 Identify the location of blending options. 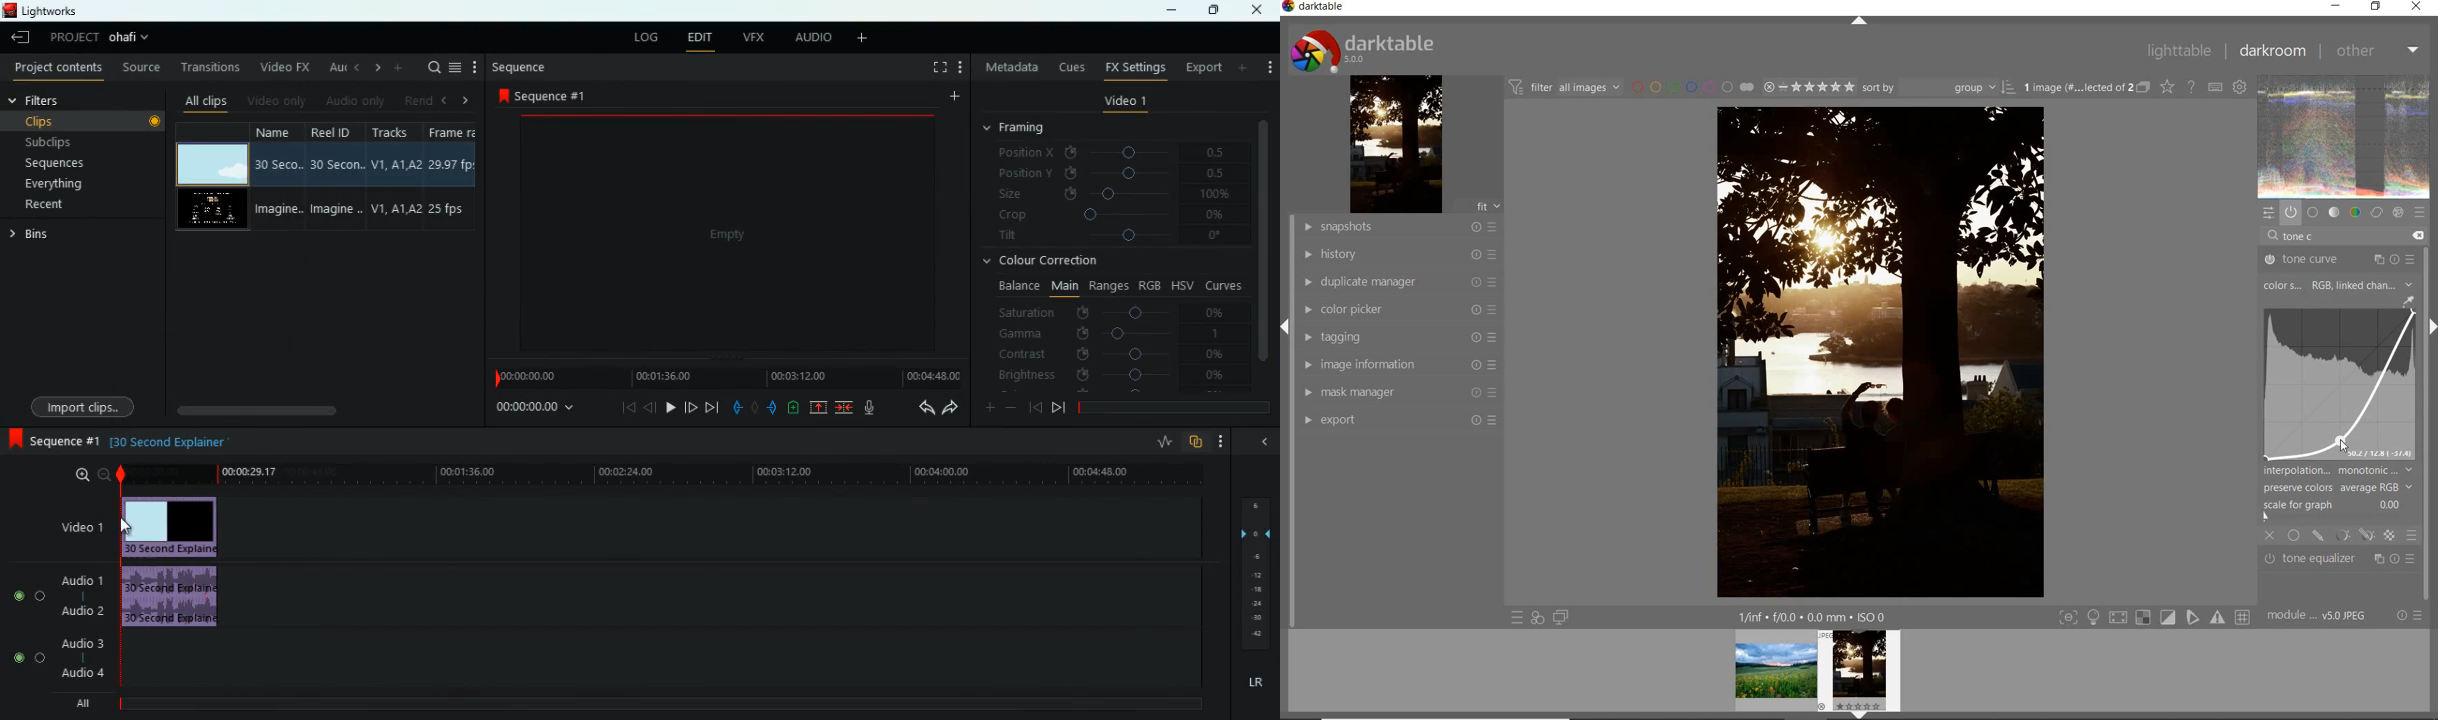
(2412, 534).